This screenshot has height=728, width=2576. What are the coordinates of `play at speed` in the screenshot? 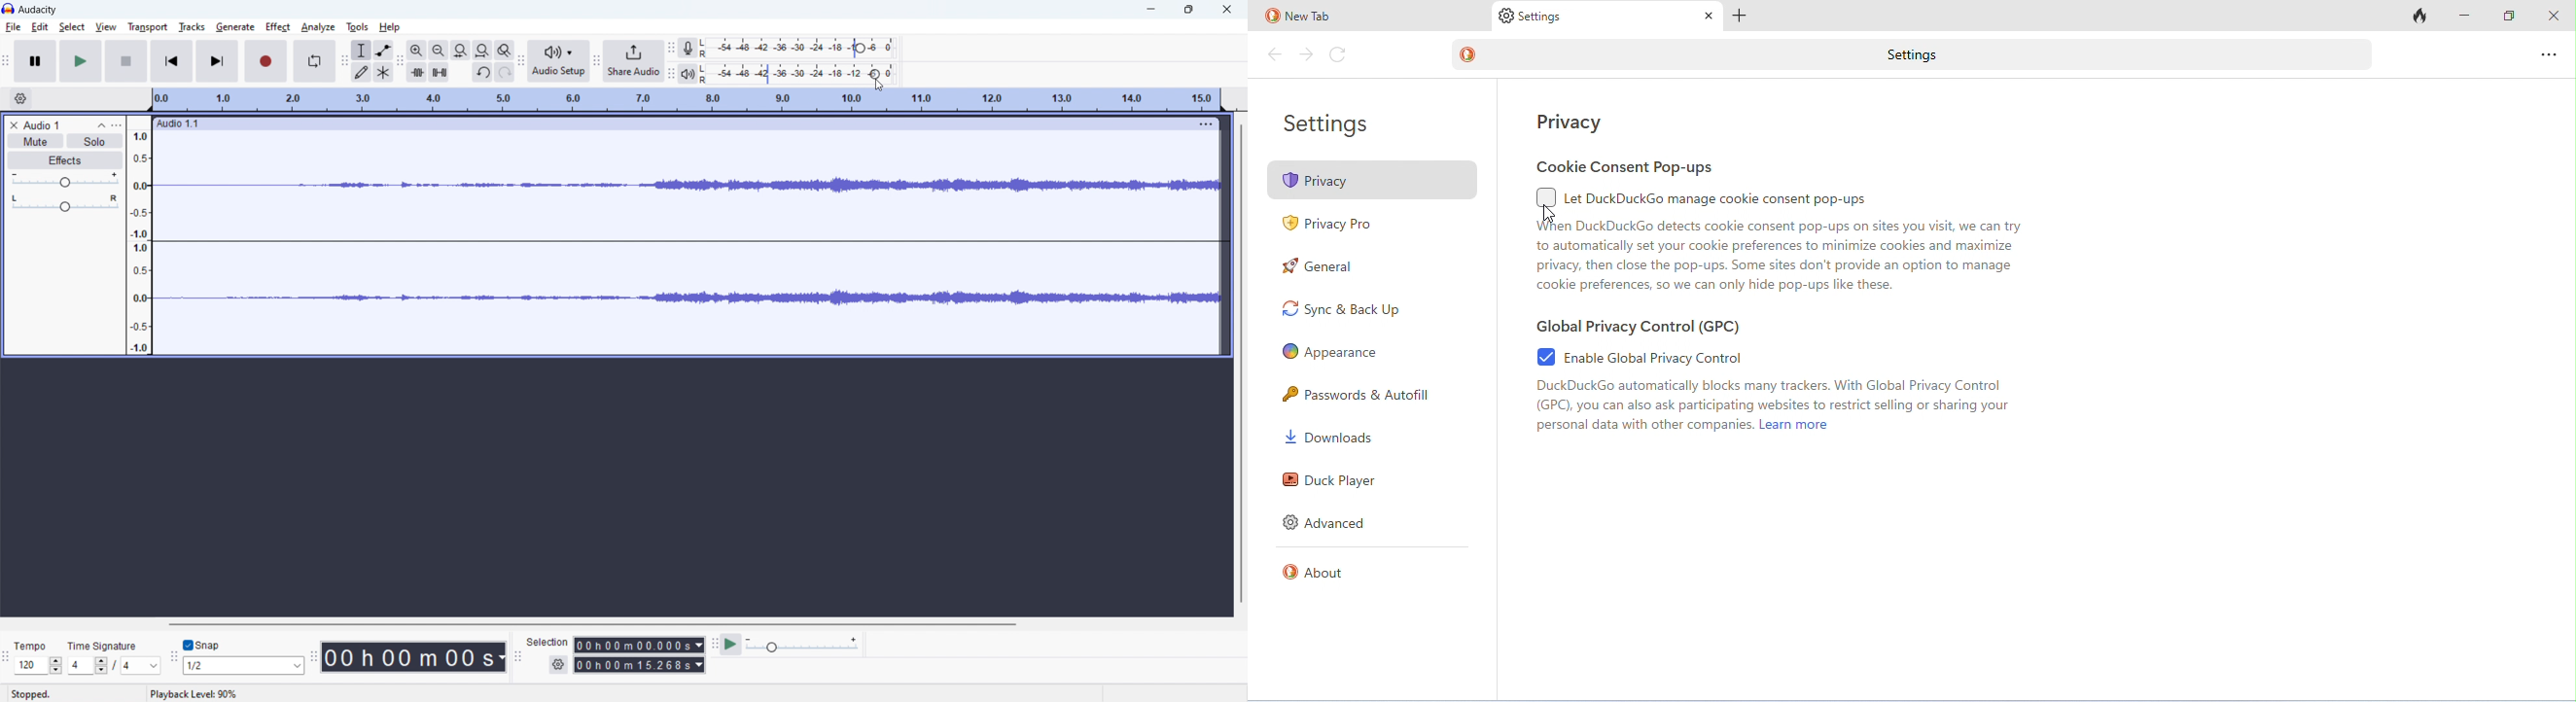 It's located at (731, 645).